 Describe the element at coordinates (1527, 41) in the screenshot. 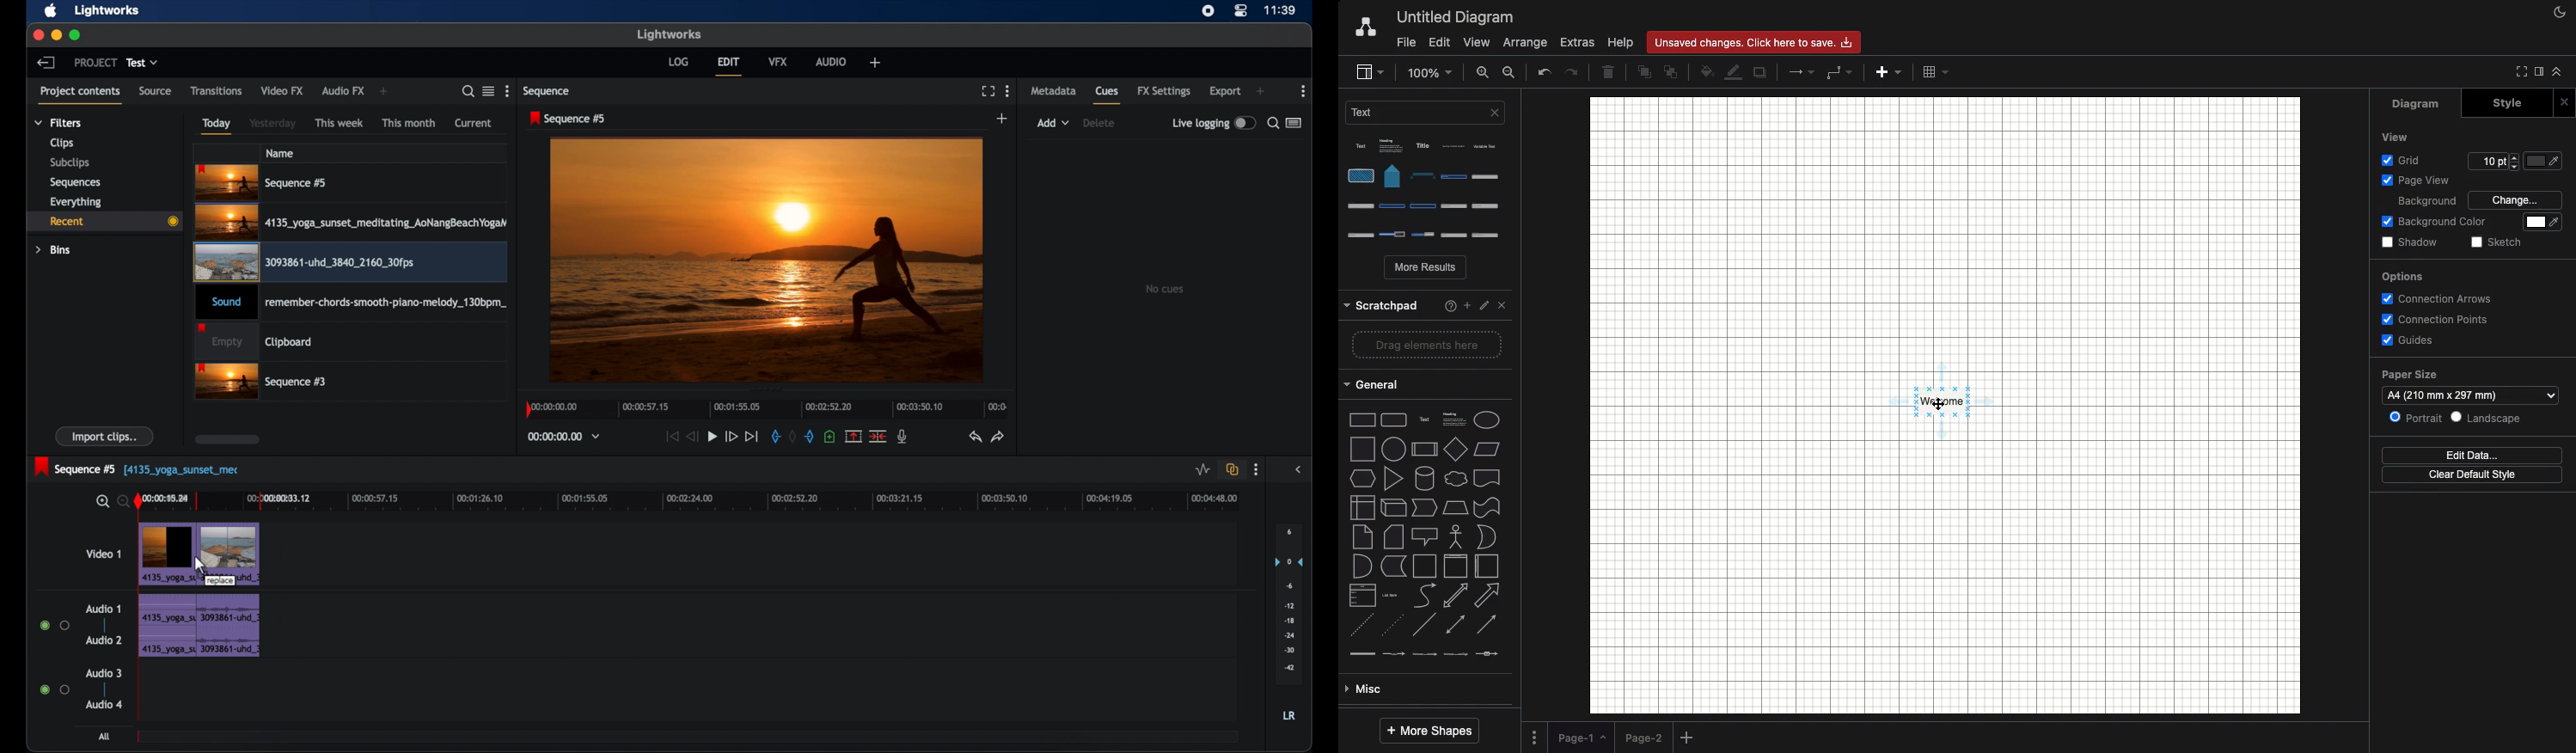

I see `Arrange` at that location.